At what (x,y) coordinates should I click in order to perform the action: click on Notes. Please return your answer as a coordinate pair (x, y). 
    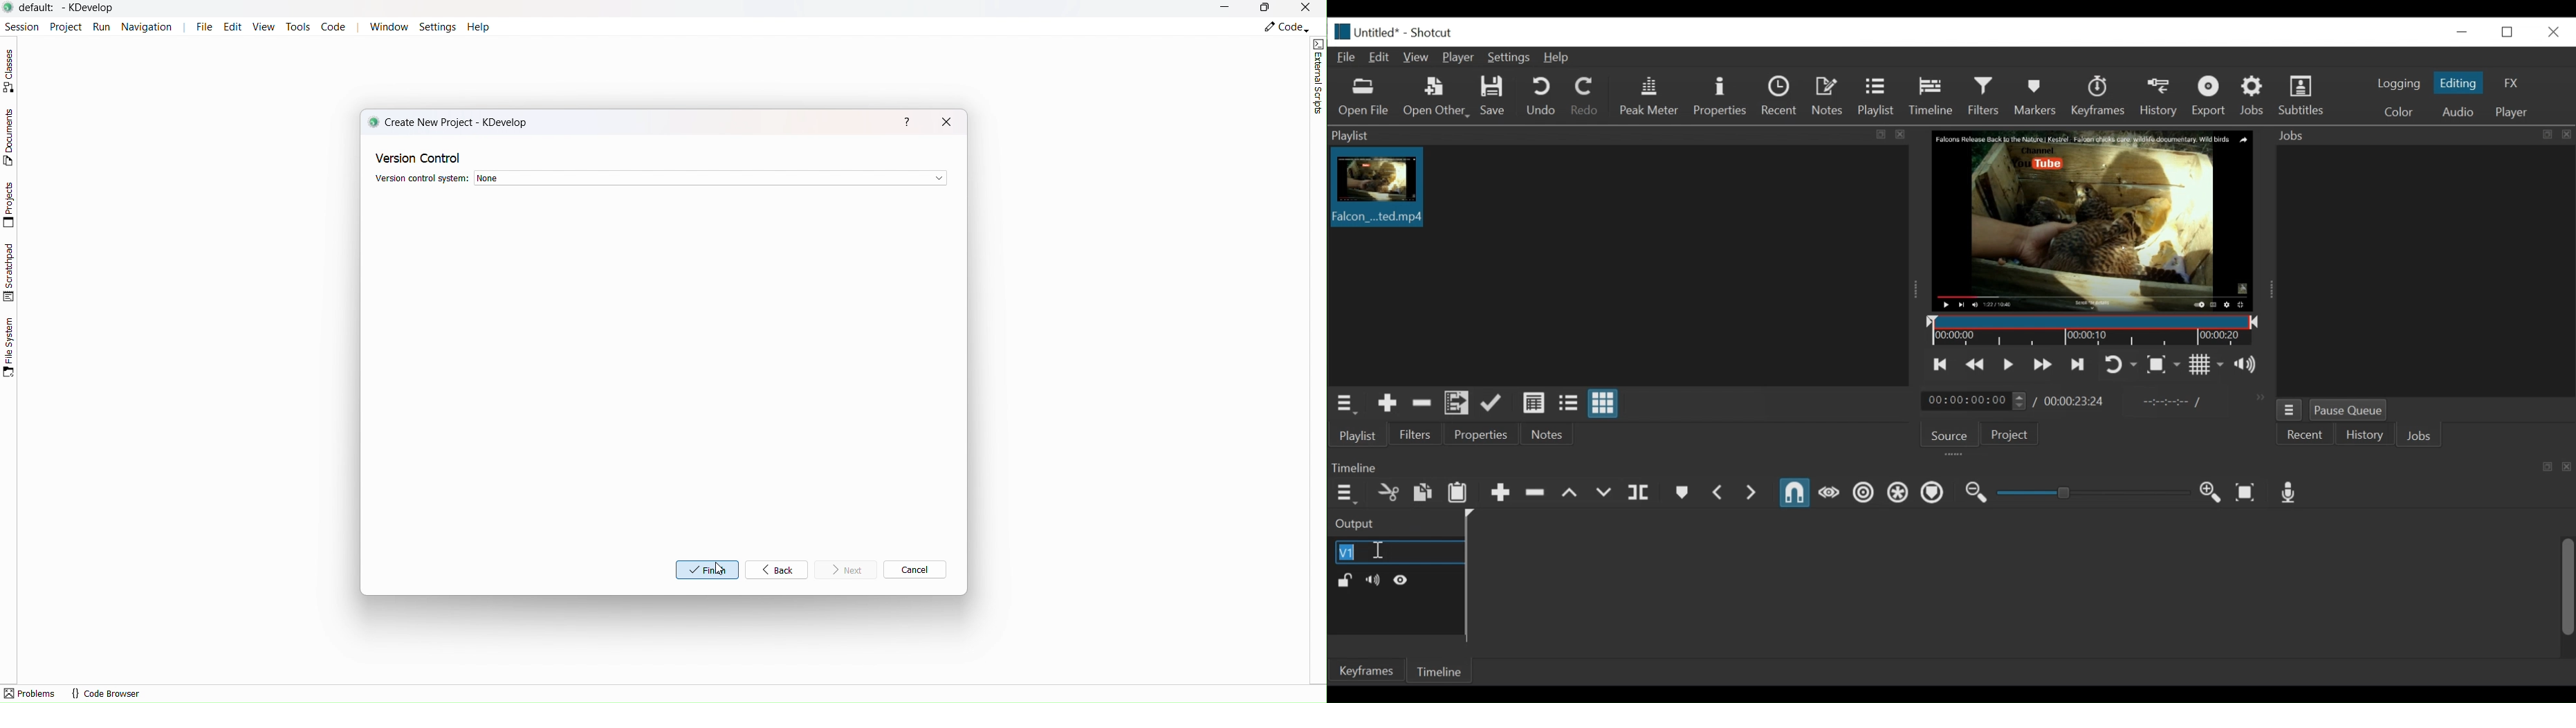
    Looking at the image, I should click on (1828, 96).